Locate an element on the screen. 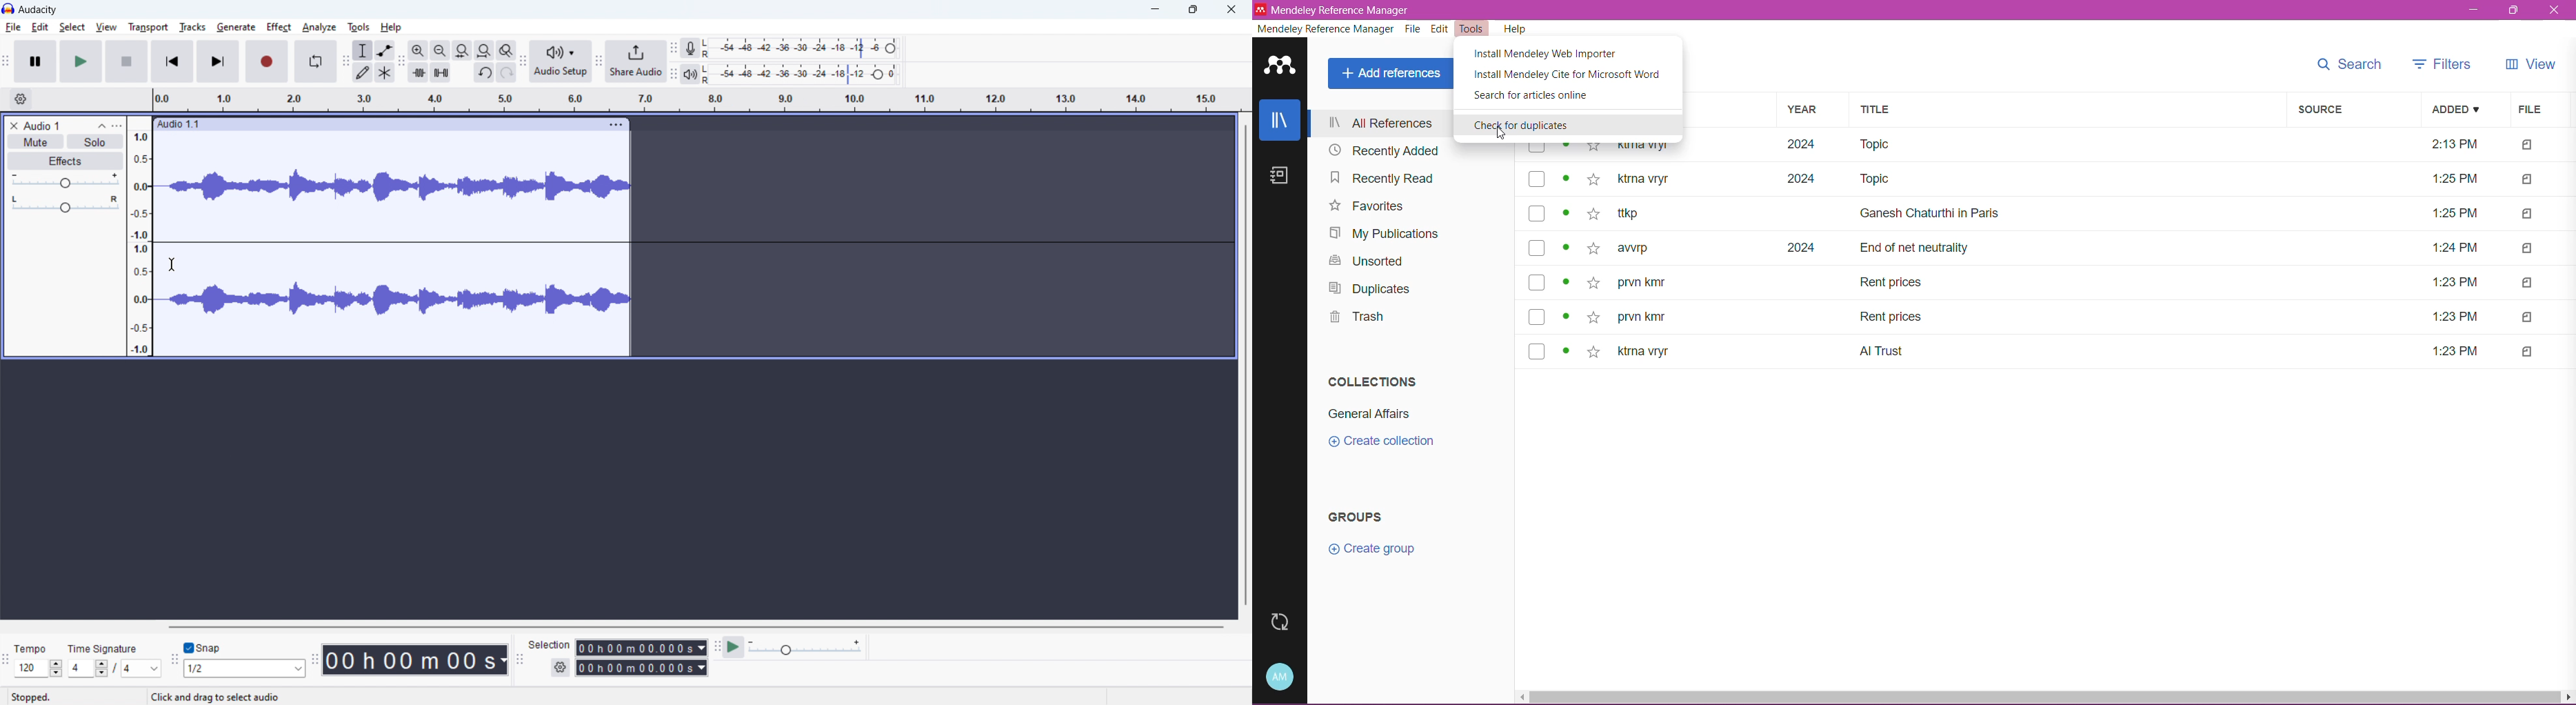 The width and height of the screenshot is (2576, 728). record is located at coordinates (266, 62).